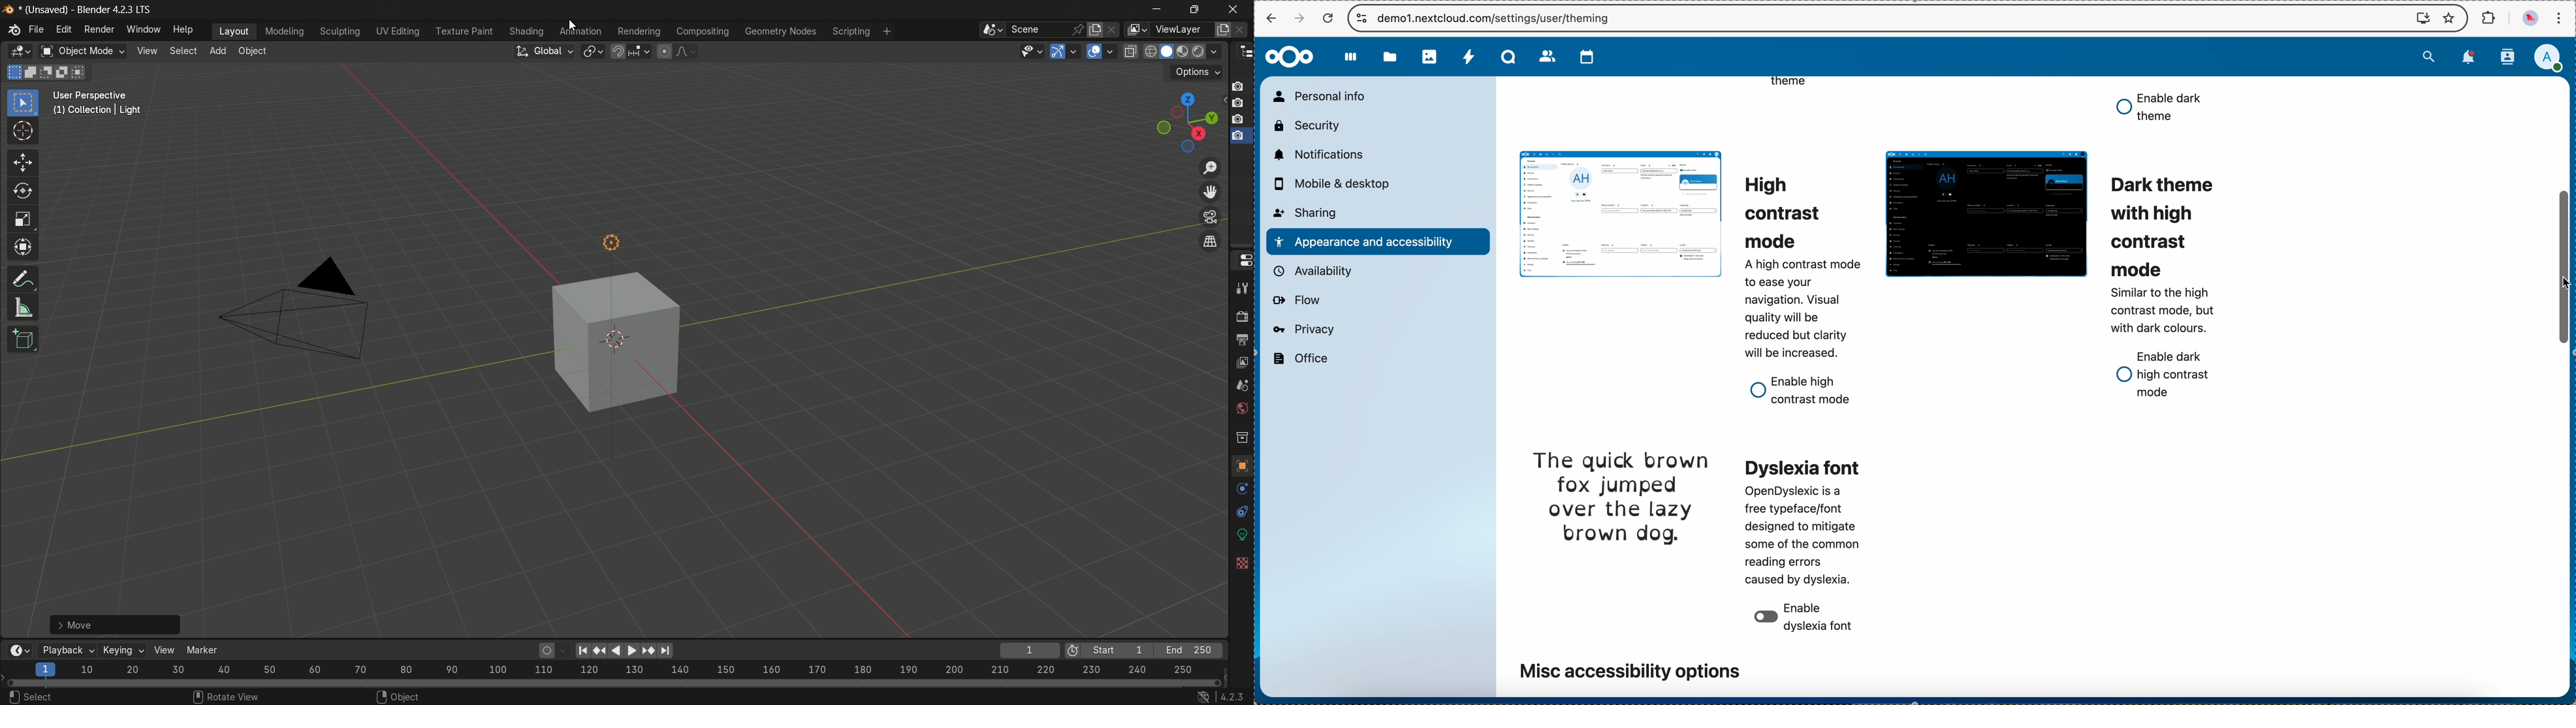  Describe the element at coordinates (1239, 537) in the screenshot. I see `physics` at that location.